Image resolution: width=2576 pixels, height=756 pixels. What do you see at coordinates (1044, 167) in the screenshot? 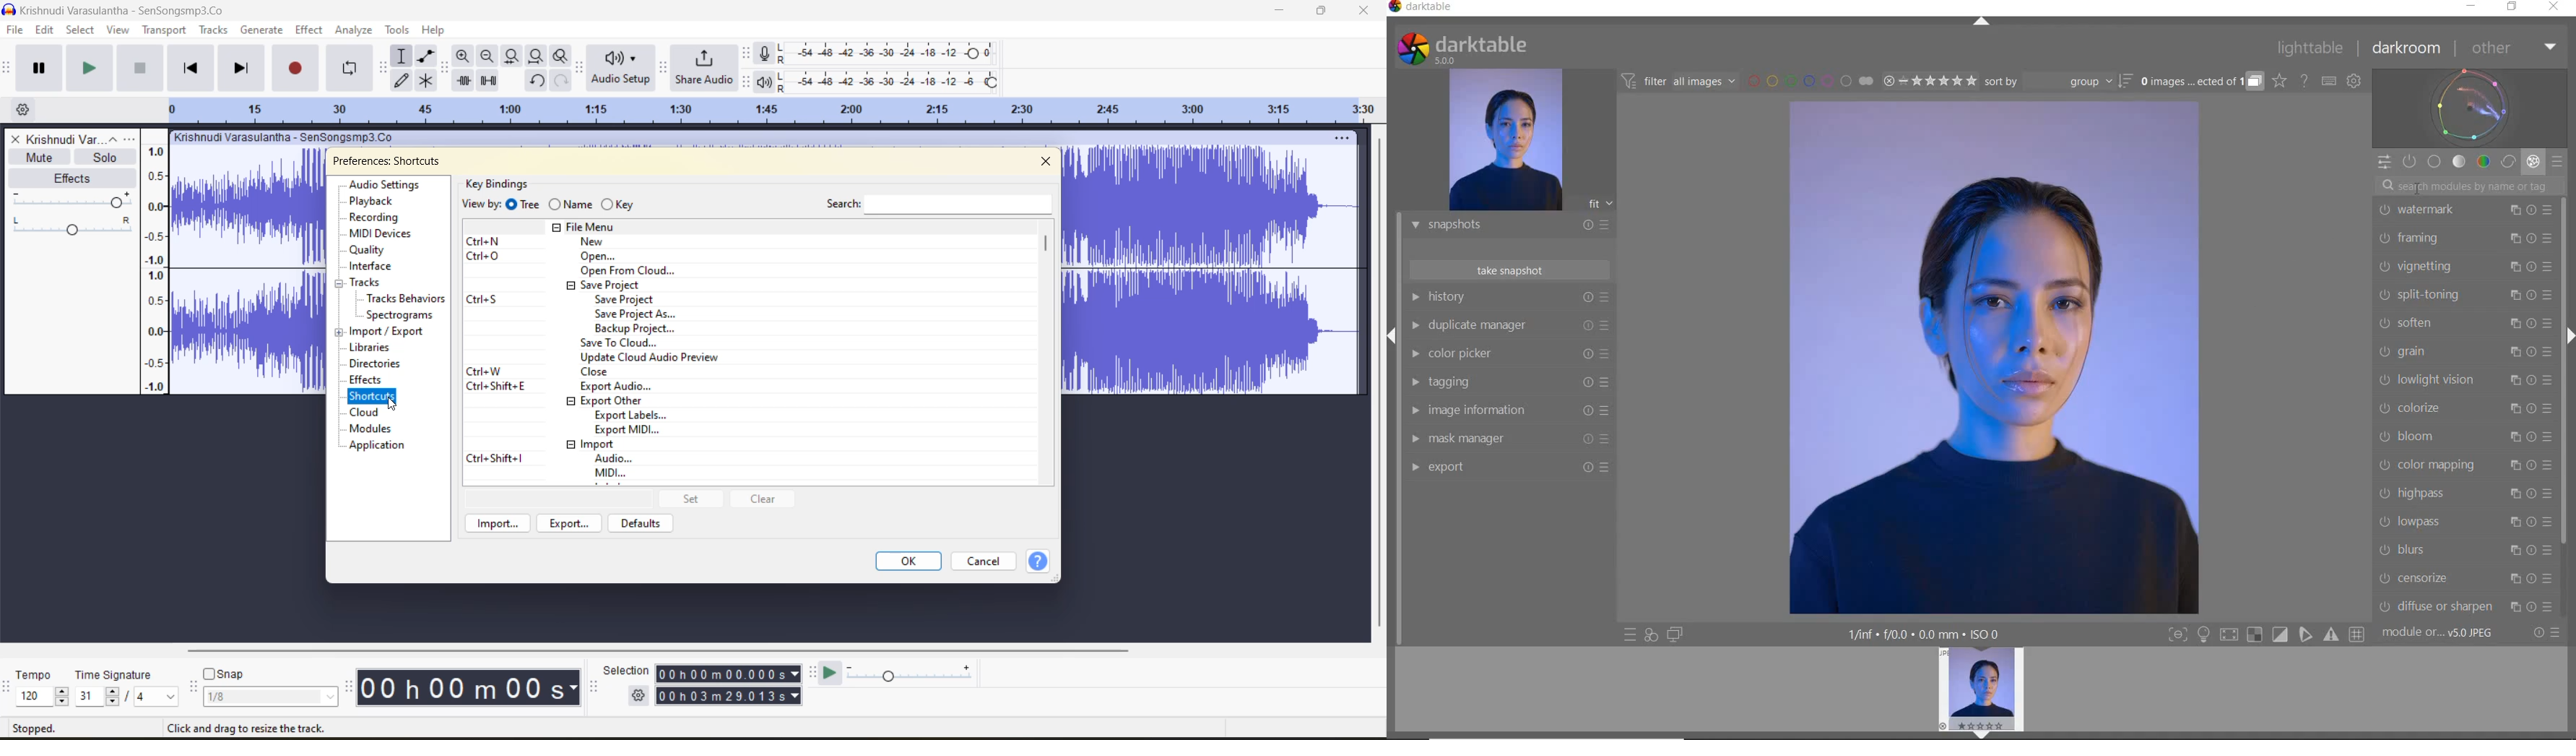
I see `Close` at bounding box center [1044, 167].